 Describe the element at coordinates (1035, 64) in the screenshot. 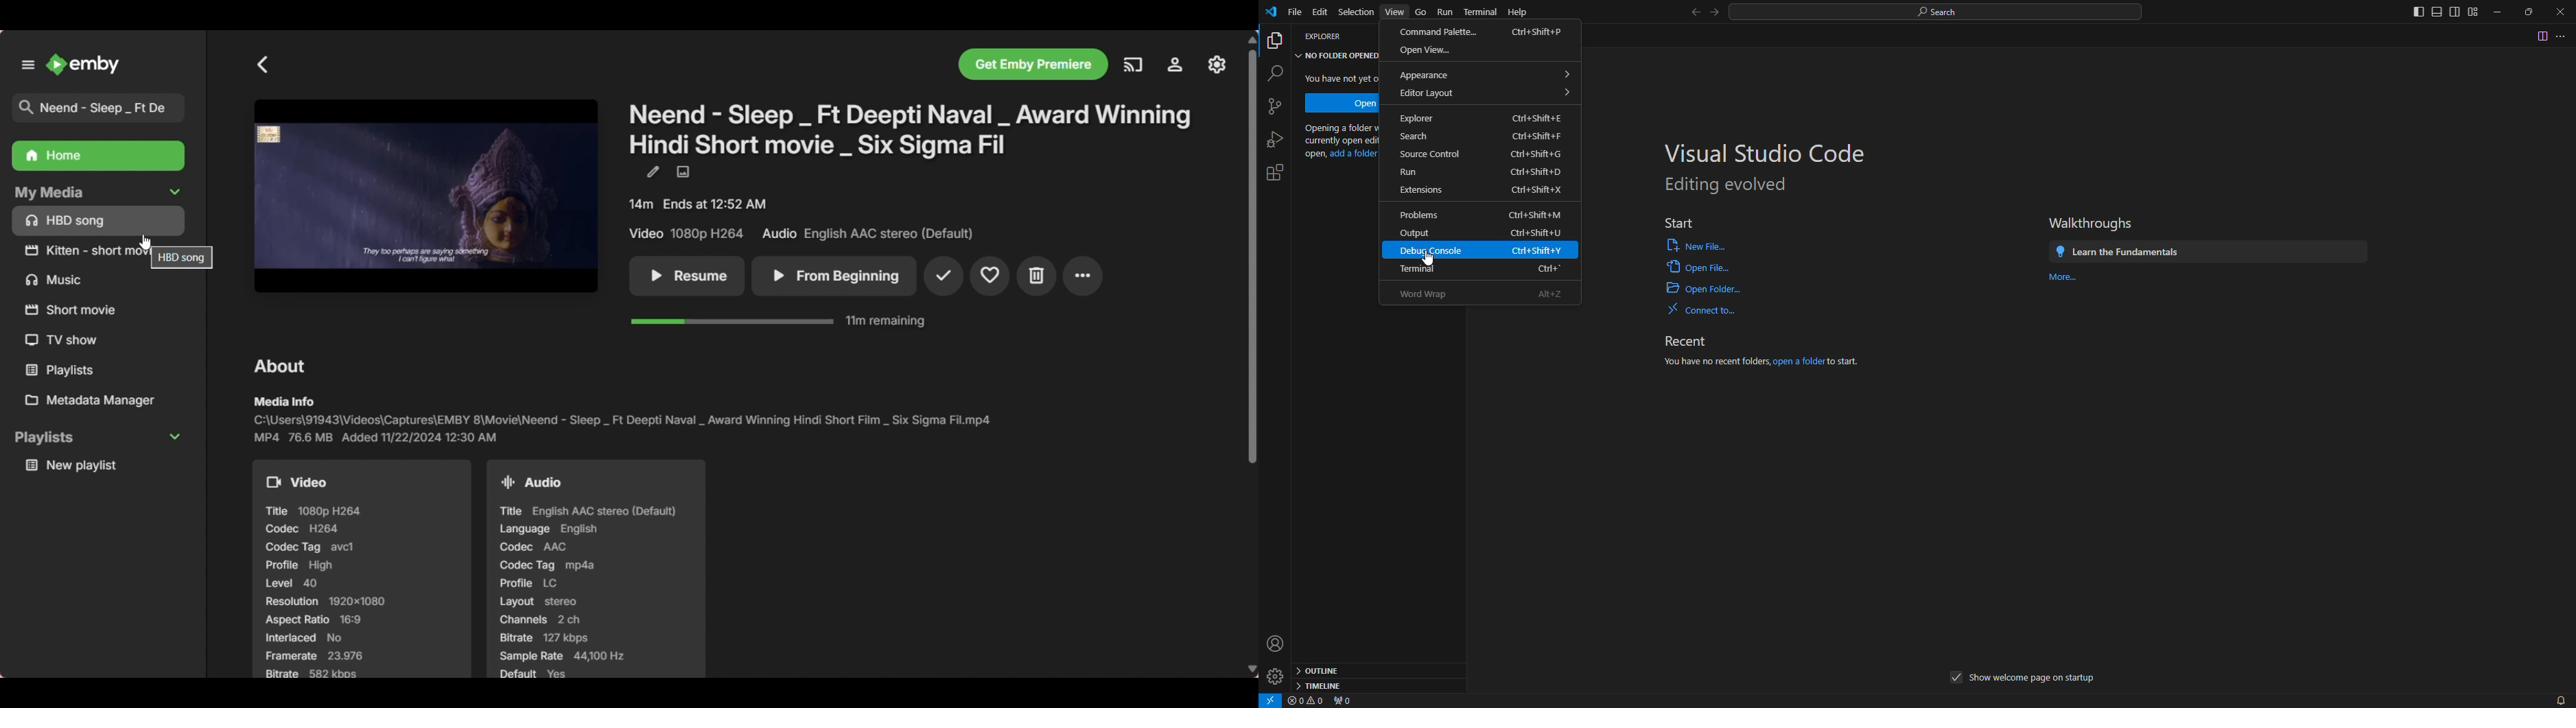

I see `Get Emby premier` at that location.